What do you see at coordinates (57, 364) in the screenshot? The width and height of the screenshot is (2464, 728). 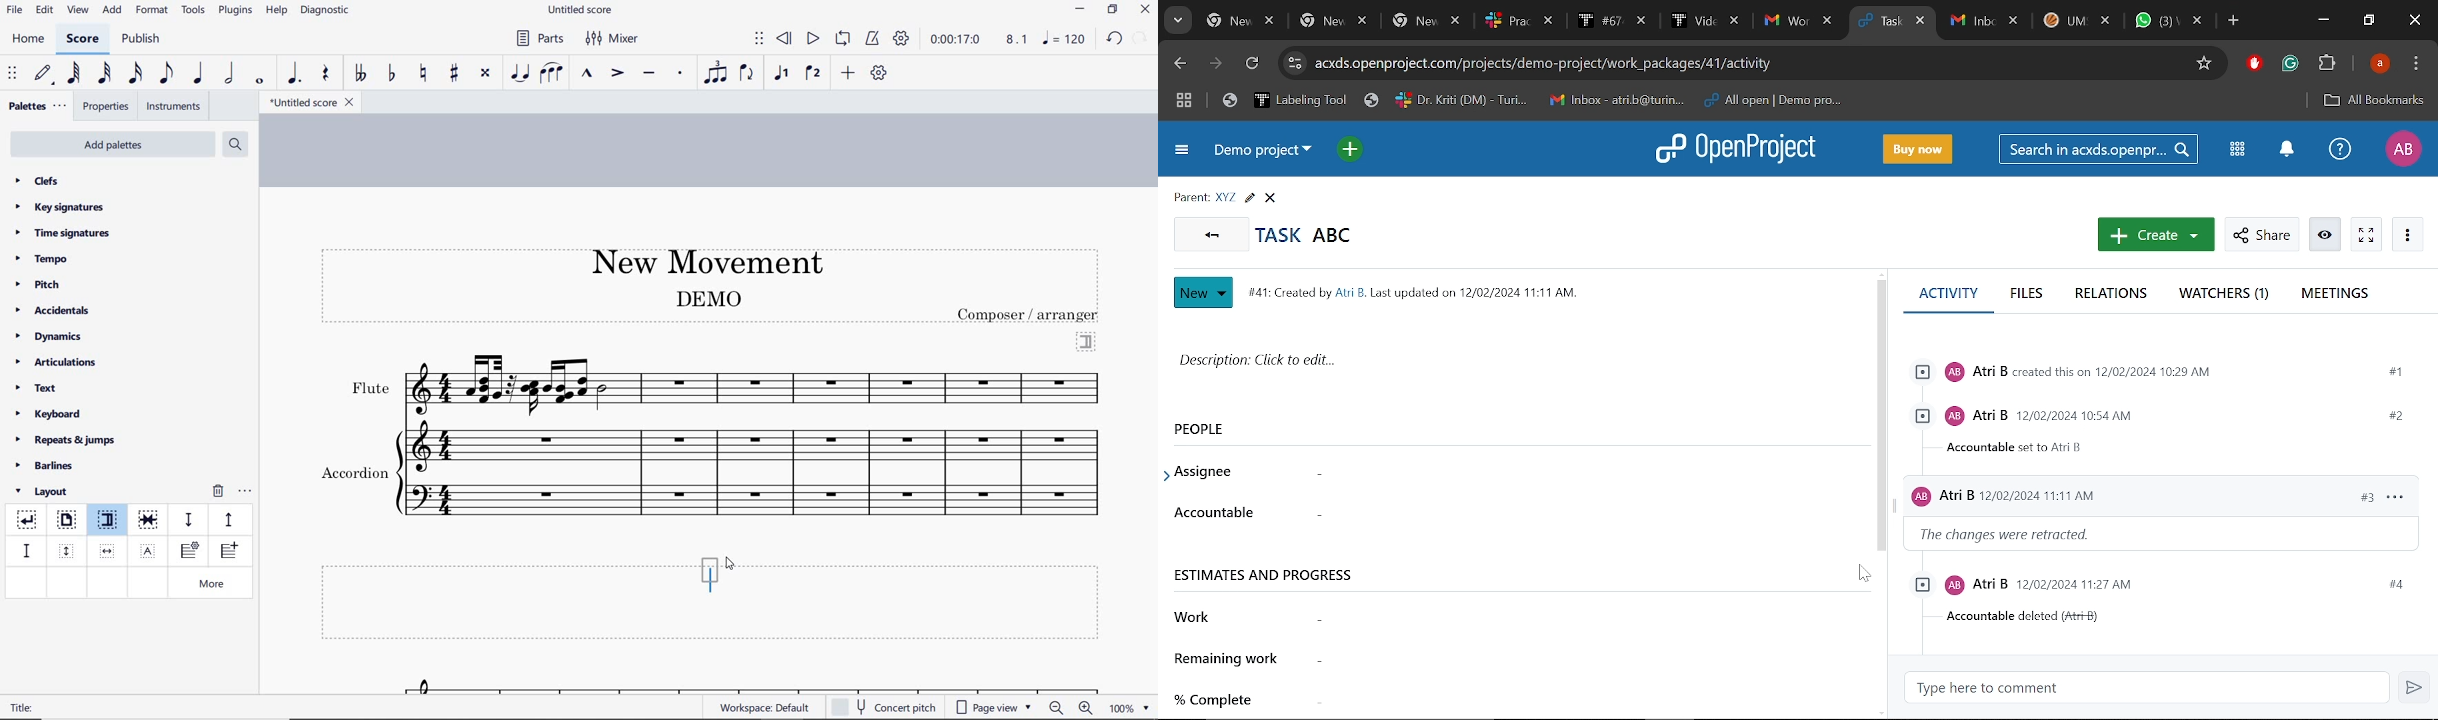 I see `articulations` at bounding box center [57, 364].